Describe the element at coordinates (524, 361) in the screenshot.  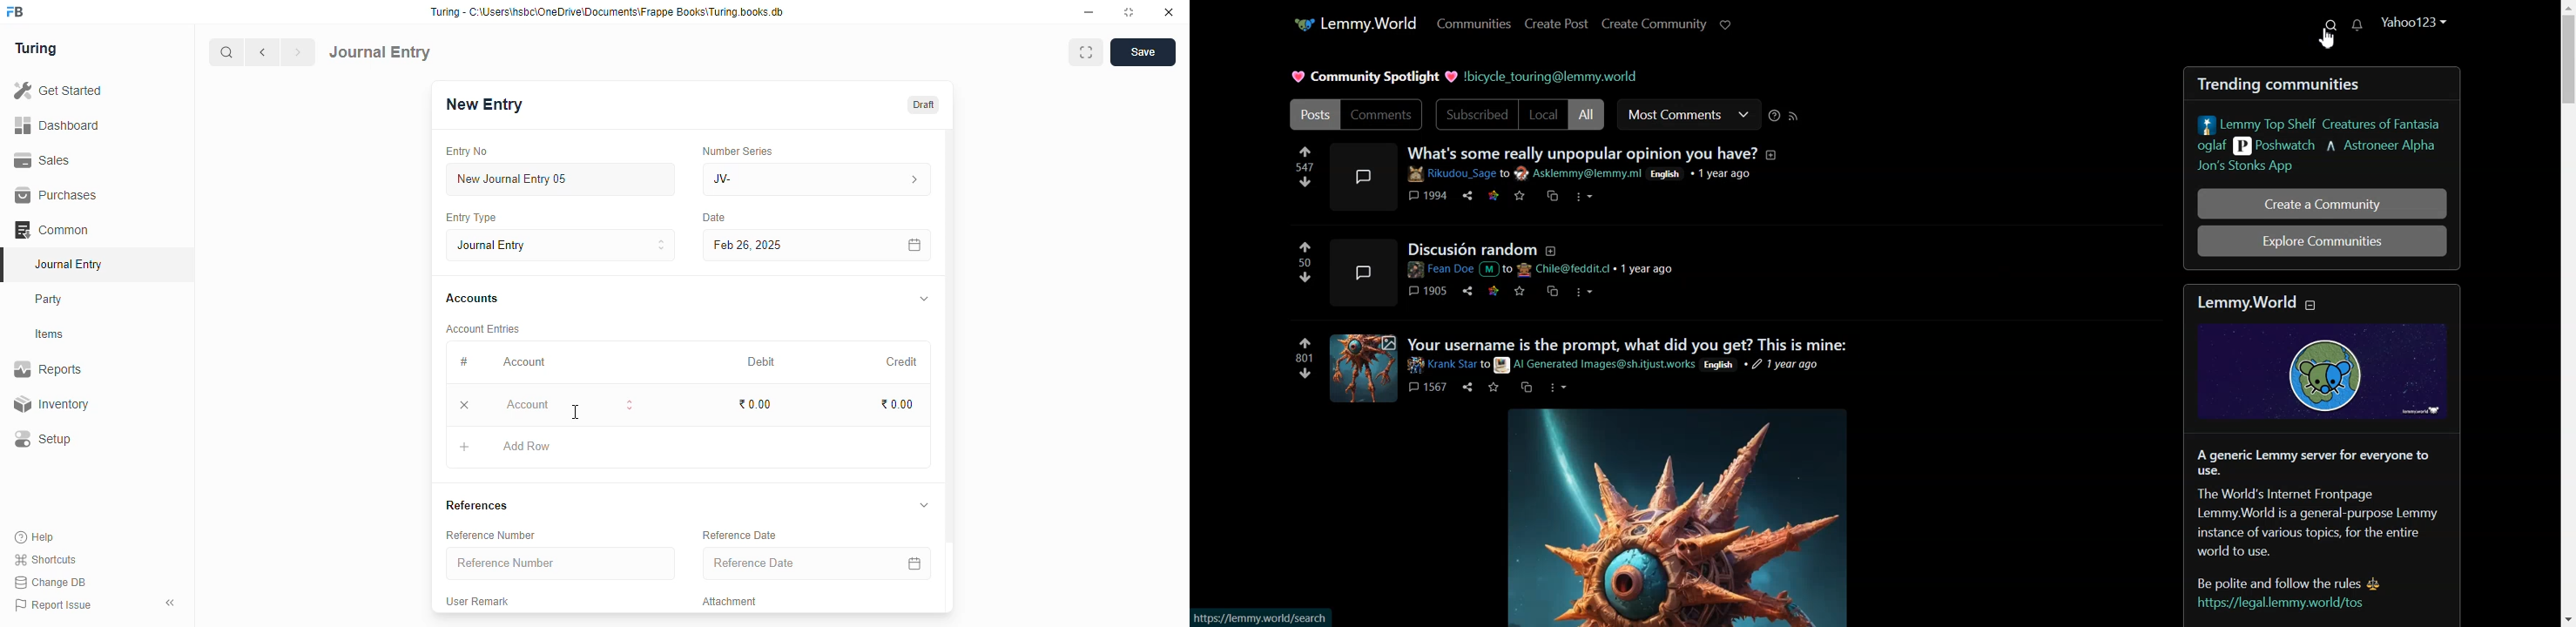
I see `account` at that location.